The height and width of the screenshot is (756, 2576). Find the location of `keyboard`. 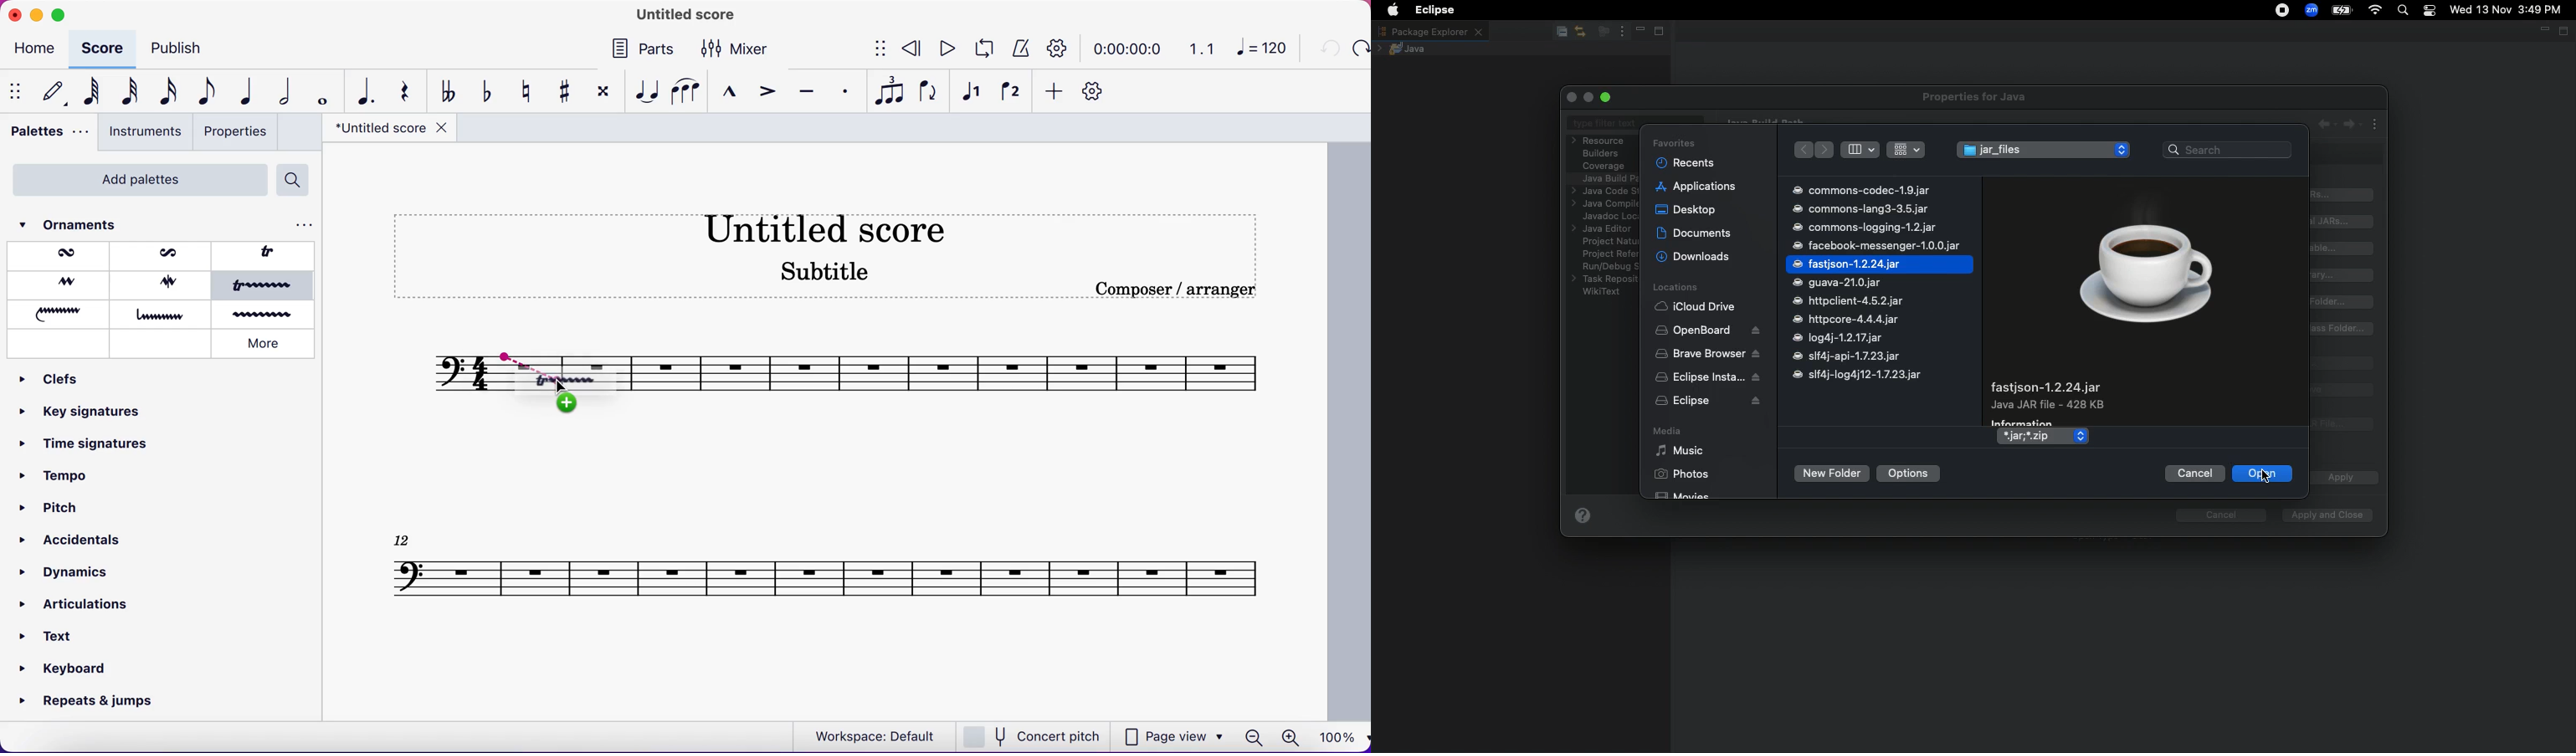

keyboard is located at coordinates (67, 668).